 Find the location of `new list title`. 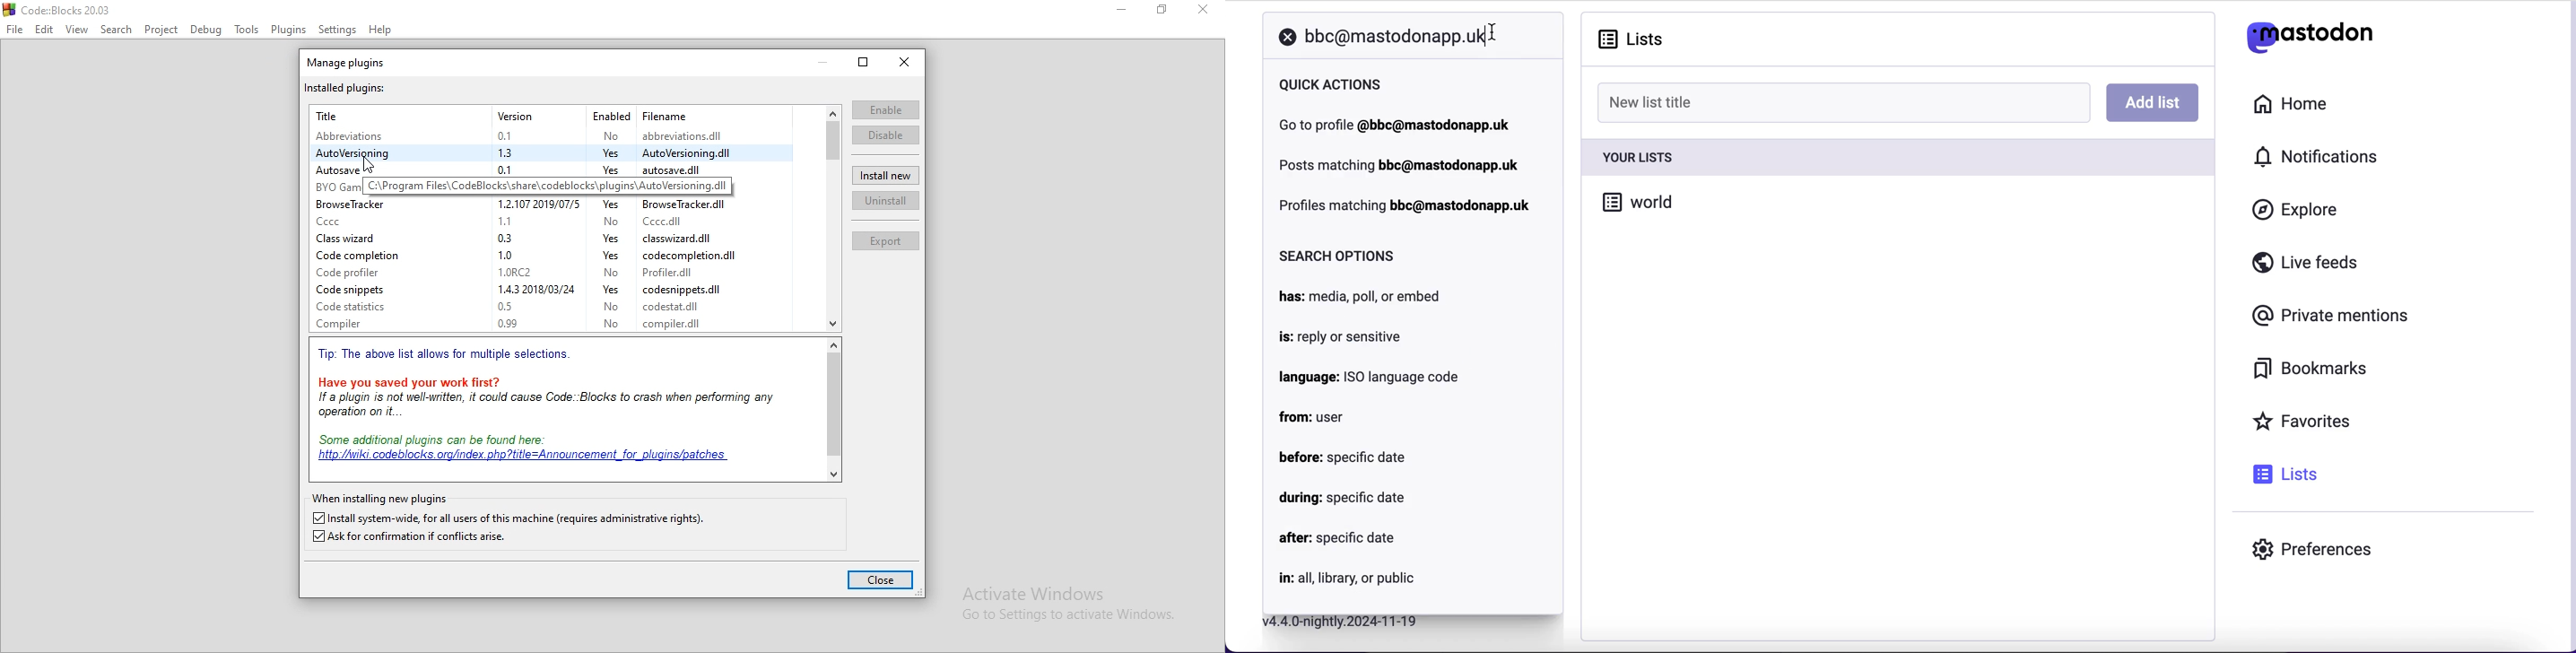

new list title is located at coordinates (1844, 102).